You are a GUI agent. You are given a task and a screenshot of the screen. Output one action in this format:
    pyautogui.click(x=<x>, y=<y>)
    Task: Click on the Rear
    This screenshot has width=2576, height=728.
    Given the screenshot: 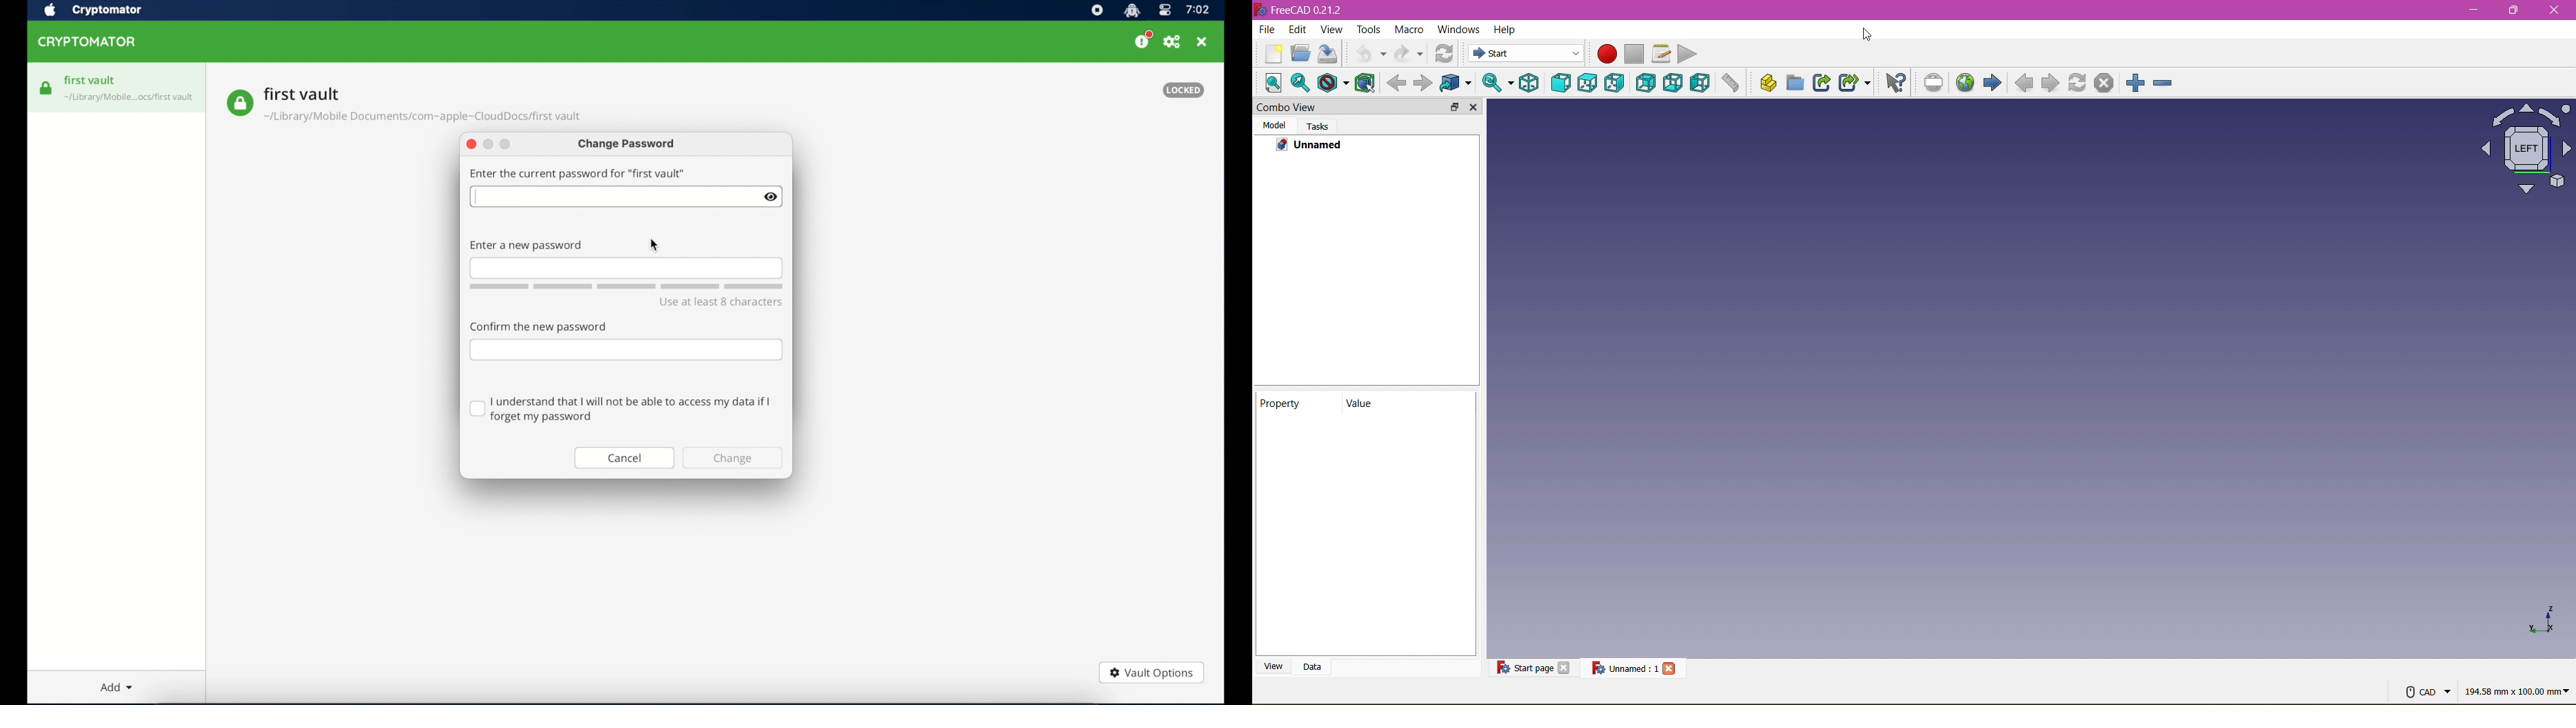 What is the action you would take?
    pyautogui.click(x=1645, y=83)
    